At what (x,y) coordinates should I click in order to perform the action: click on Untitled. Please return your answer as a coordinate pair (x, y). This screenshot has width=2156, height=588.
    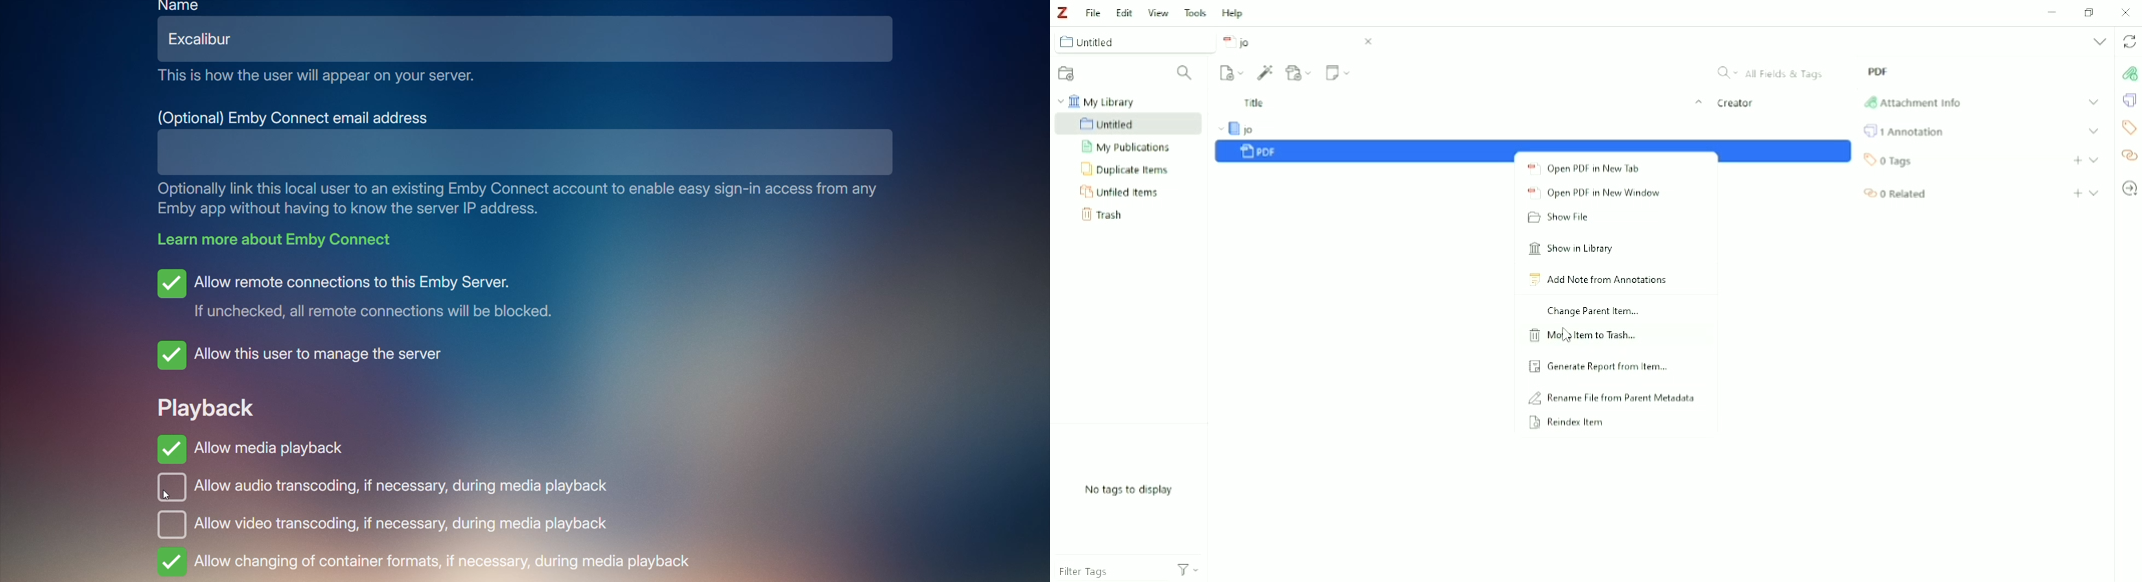
    Looking at the image, I should click on (1133, 42).